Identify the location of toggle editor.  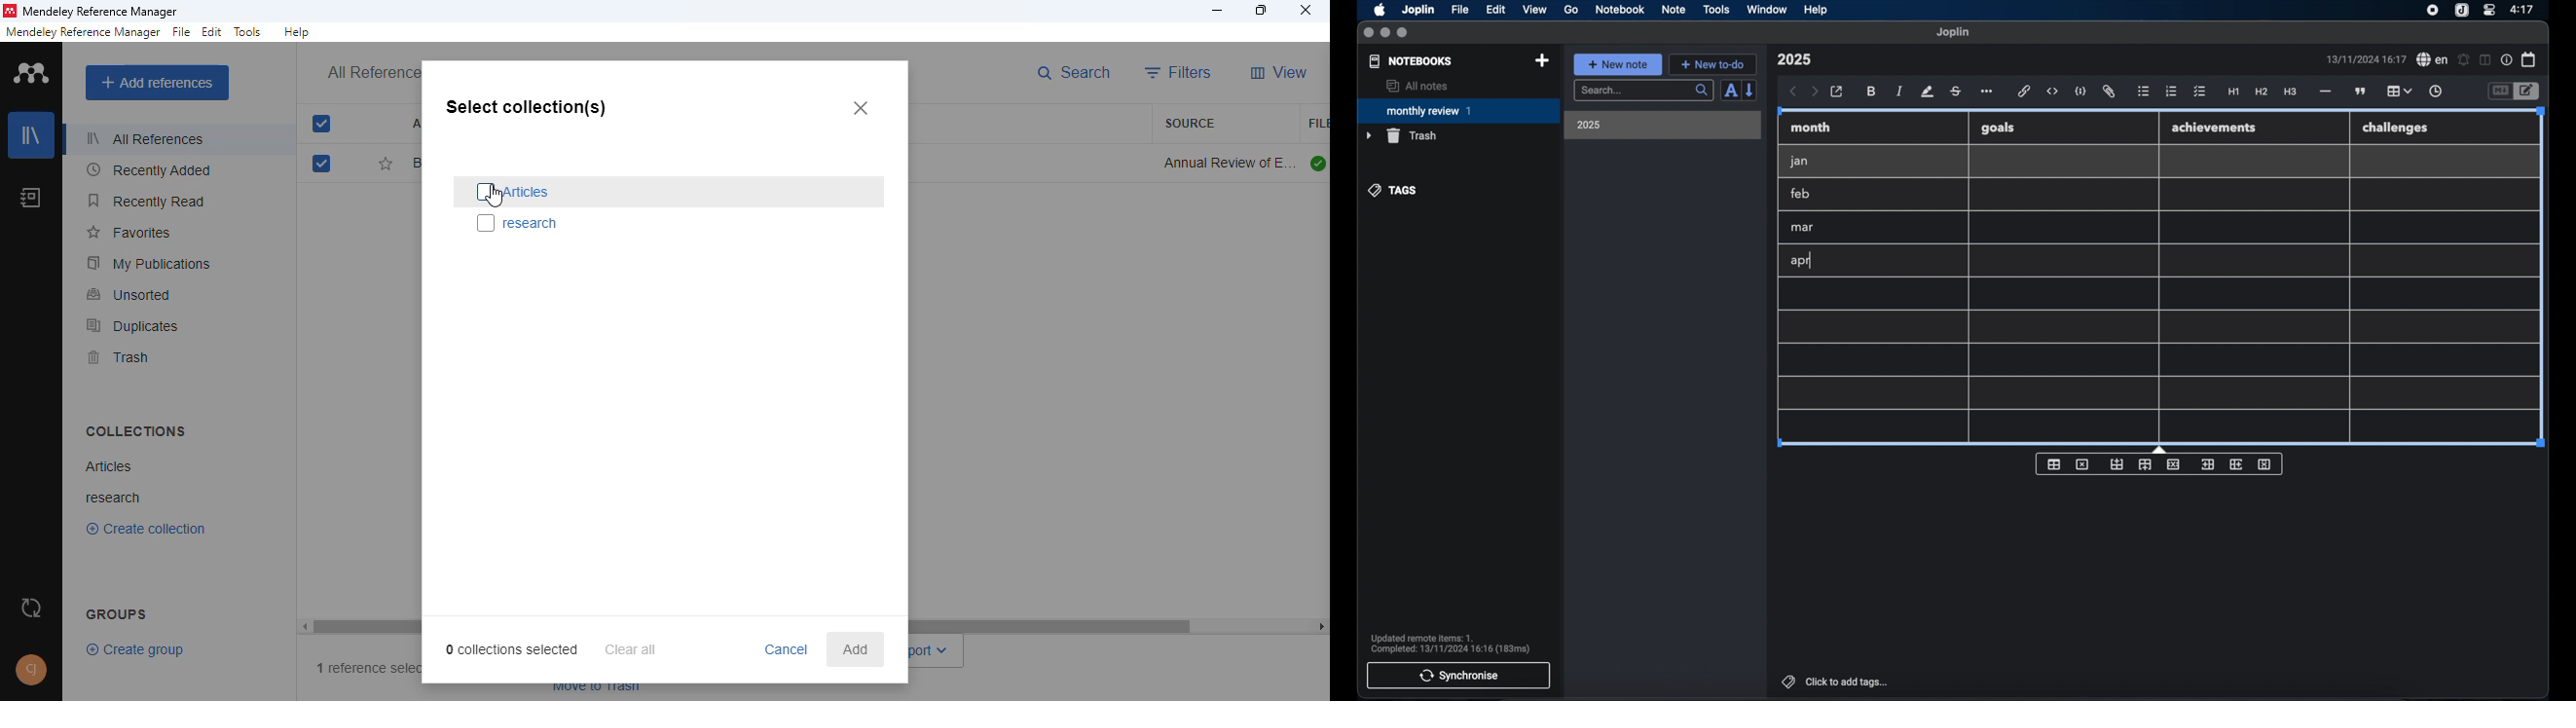
(2499, 92).